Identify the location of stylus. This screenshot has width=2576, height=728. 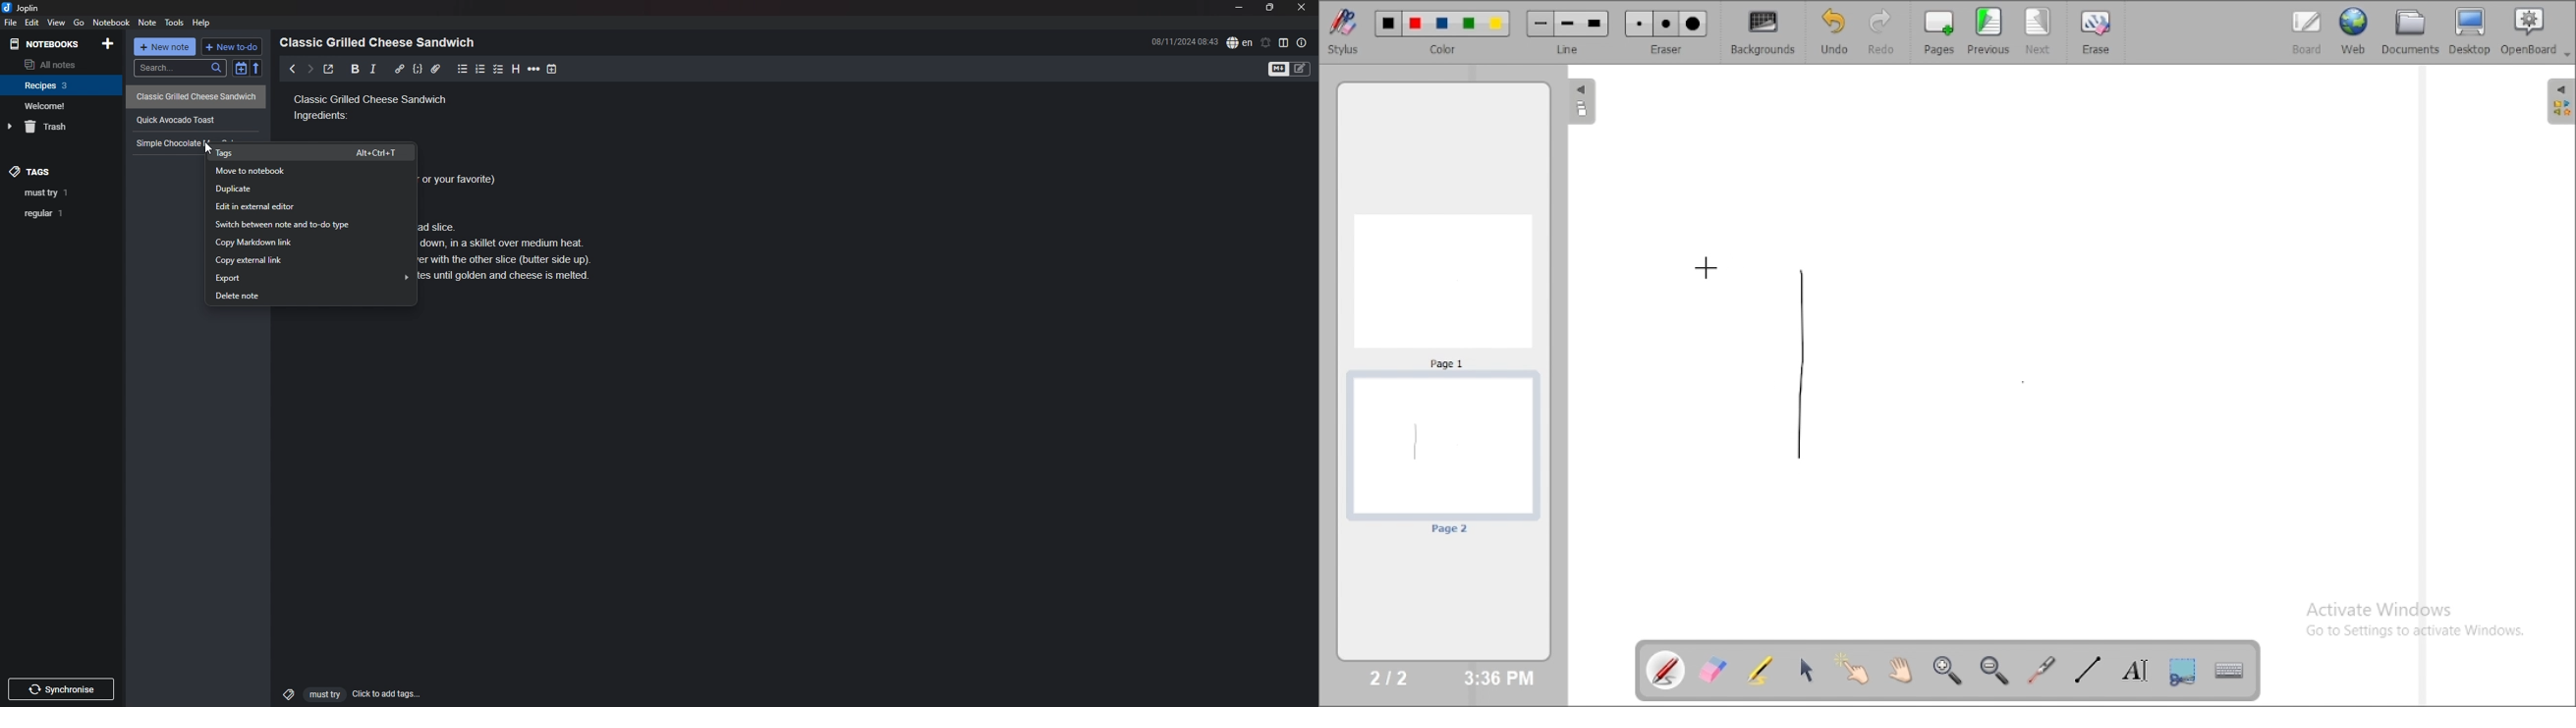
(1343, 30).